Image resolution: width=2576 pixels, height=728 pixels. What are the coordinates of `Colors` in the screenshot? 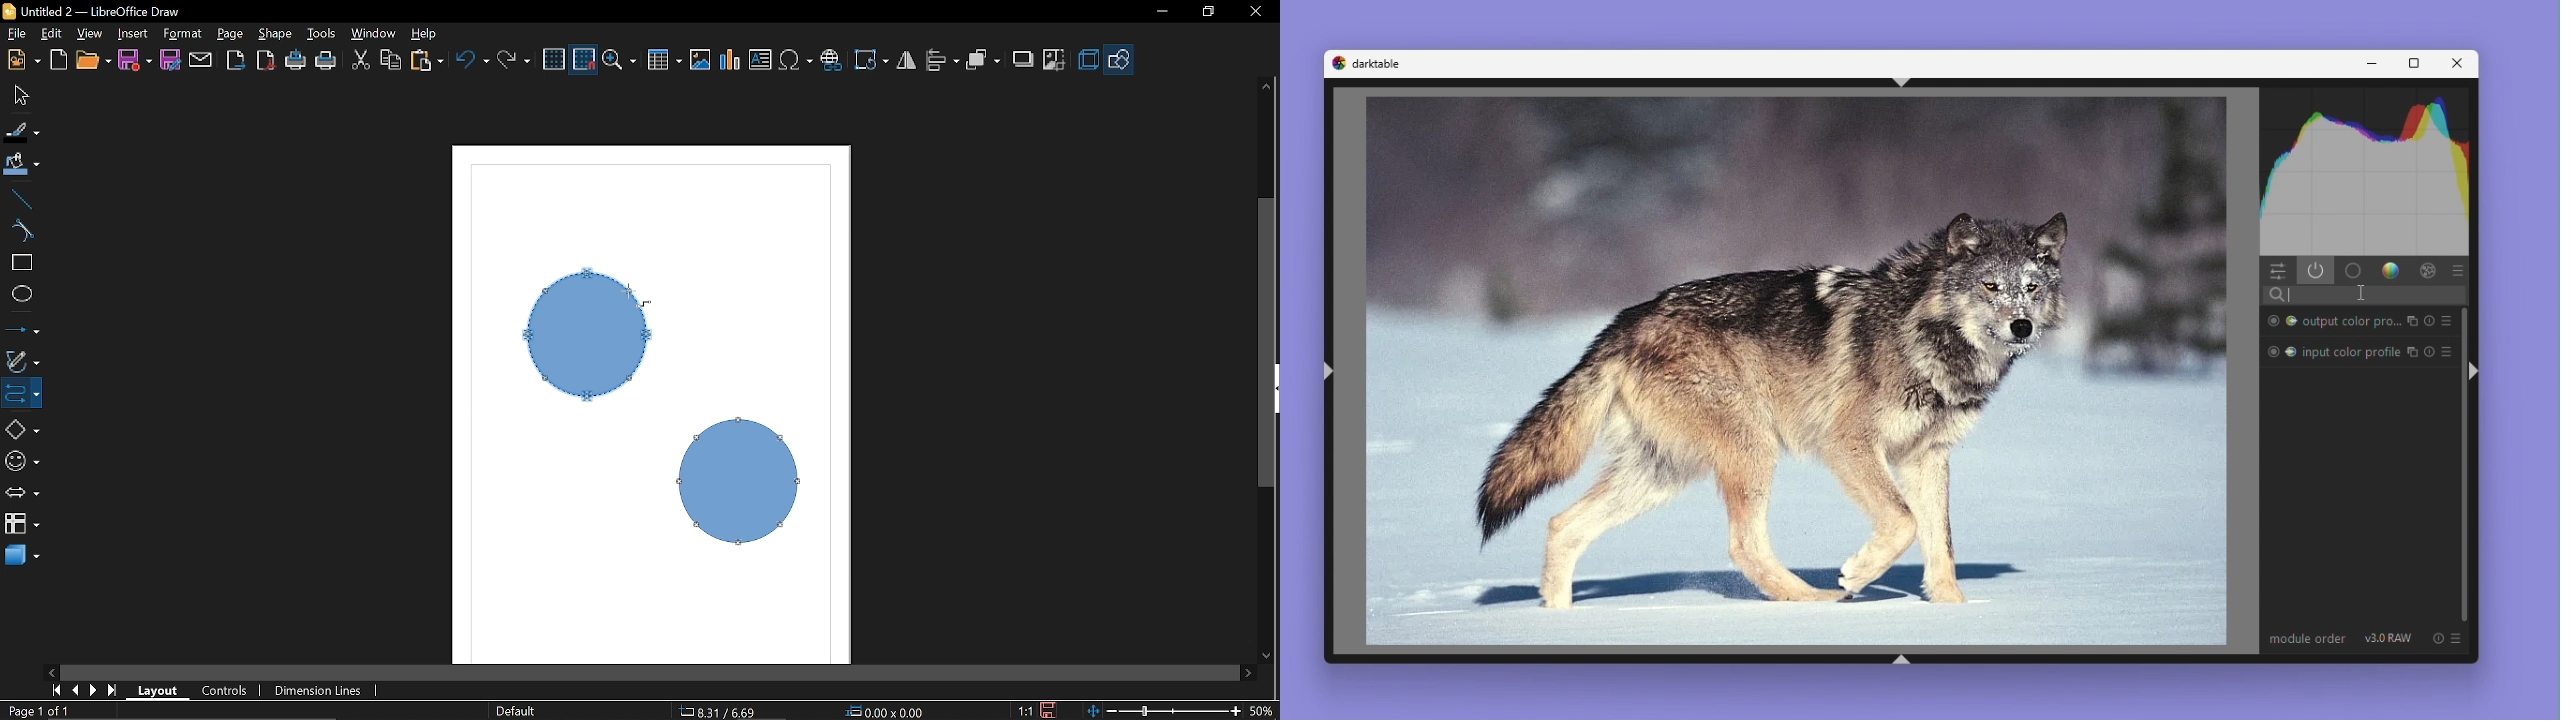 It's located at (2391, 270).